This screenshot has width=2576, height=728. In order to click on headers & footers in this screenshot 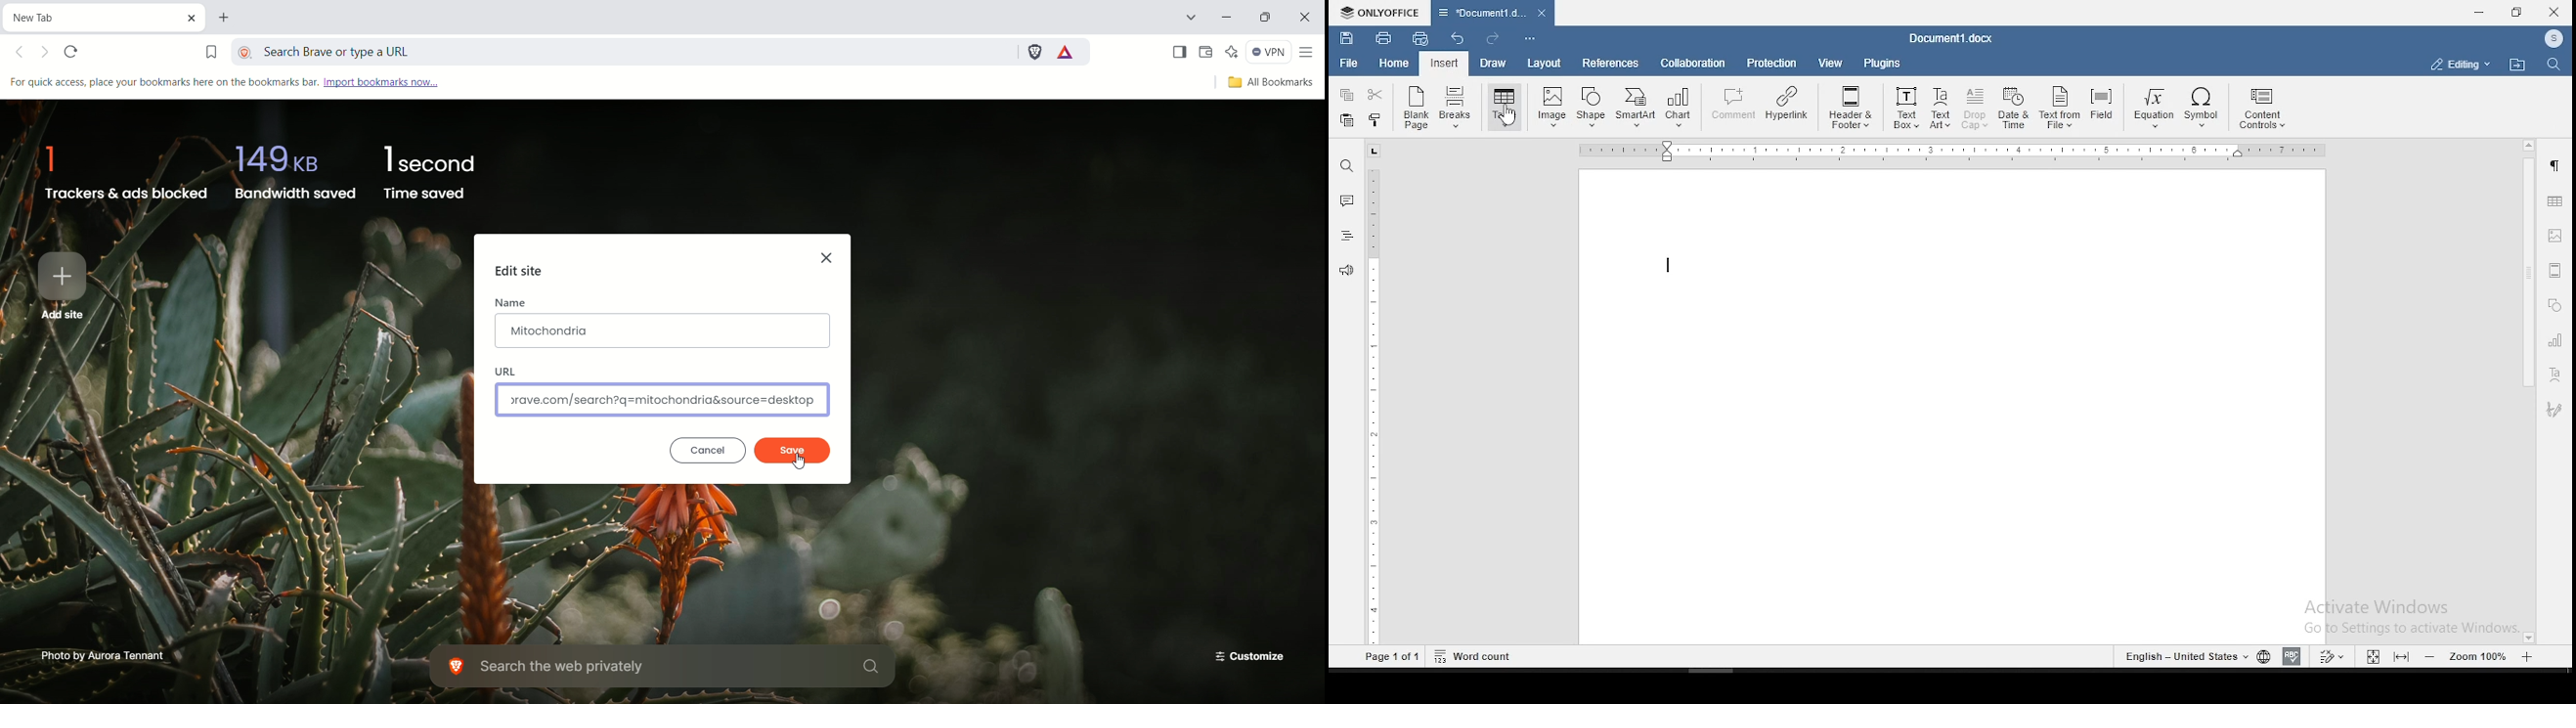, I will do `click(2554, 270)`.